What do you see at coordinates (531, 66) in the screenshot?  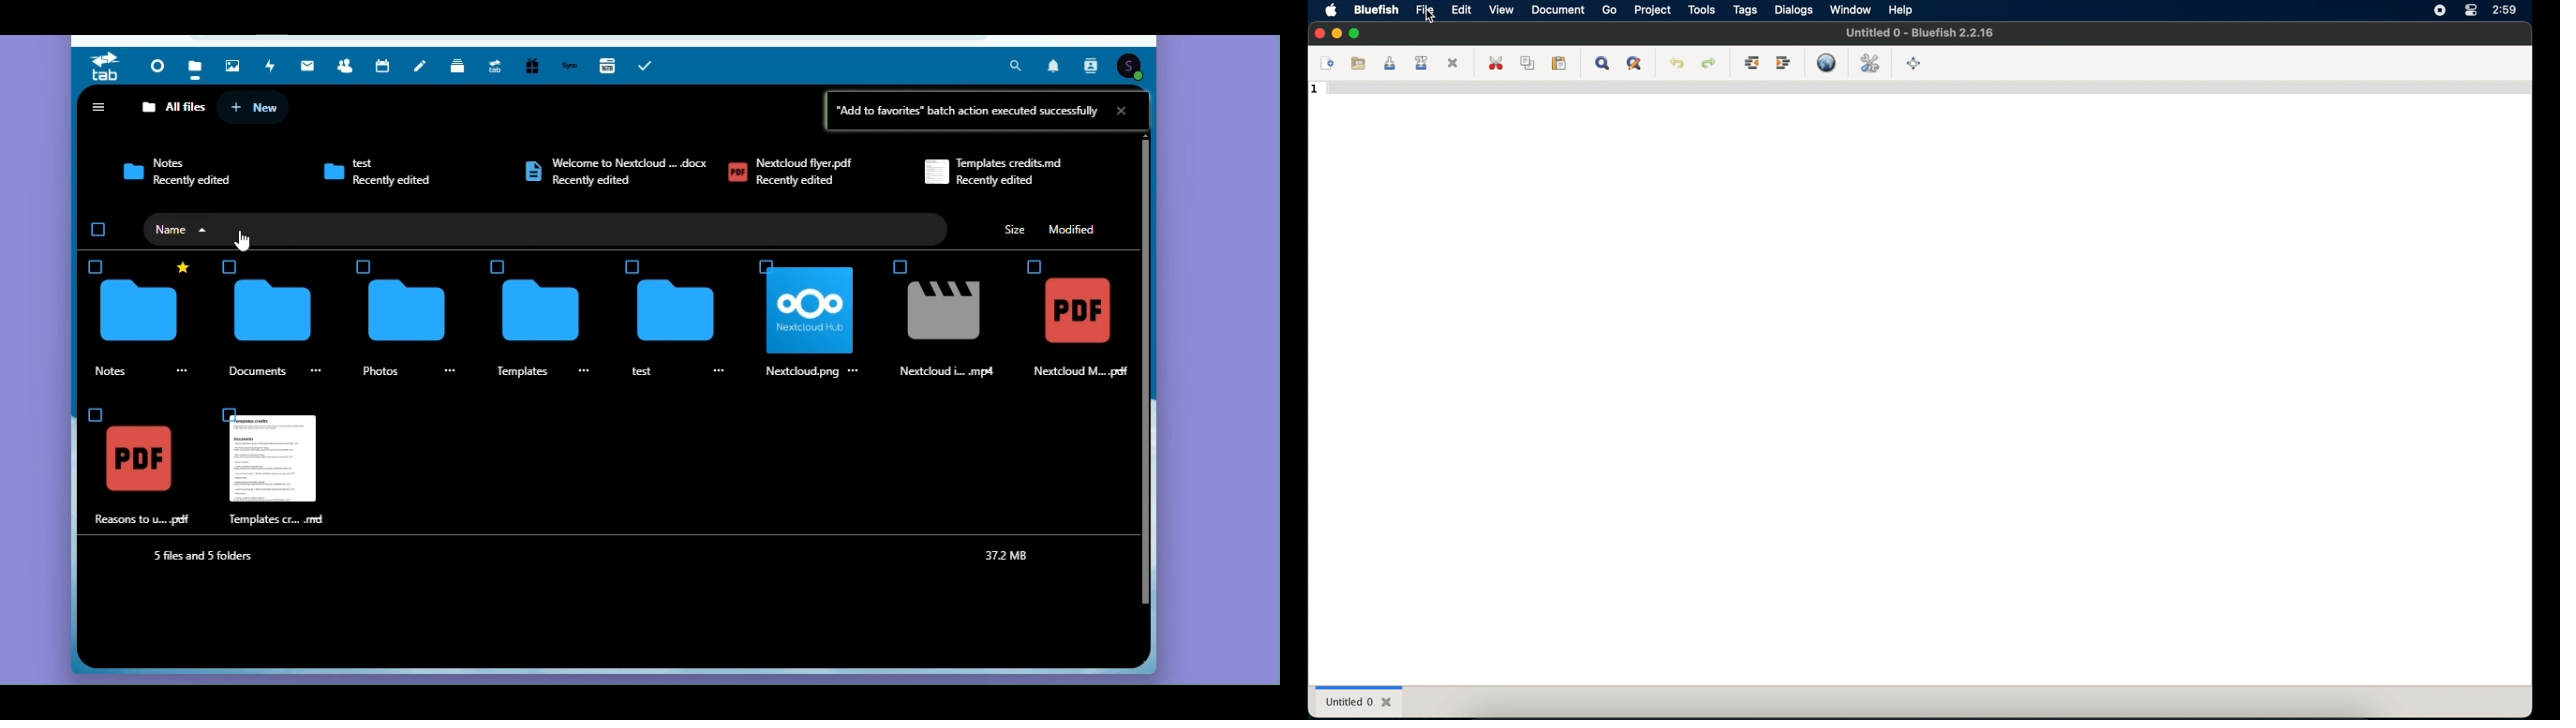 I see `Free tier` at bounding box center [531, 66].